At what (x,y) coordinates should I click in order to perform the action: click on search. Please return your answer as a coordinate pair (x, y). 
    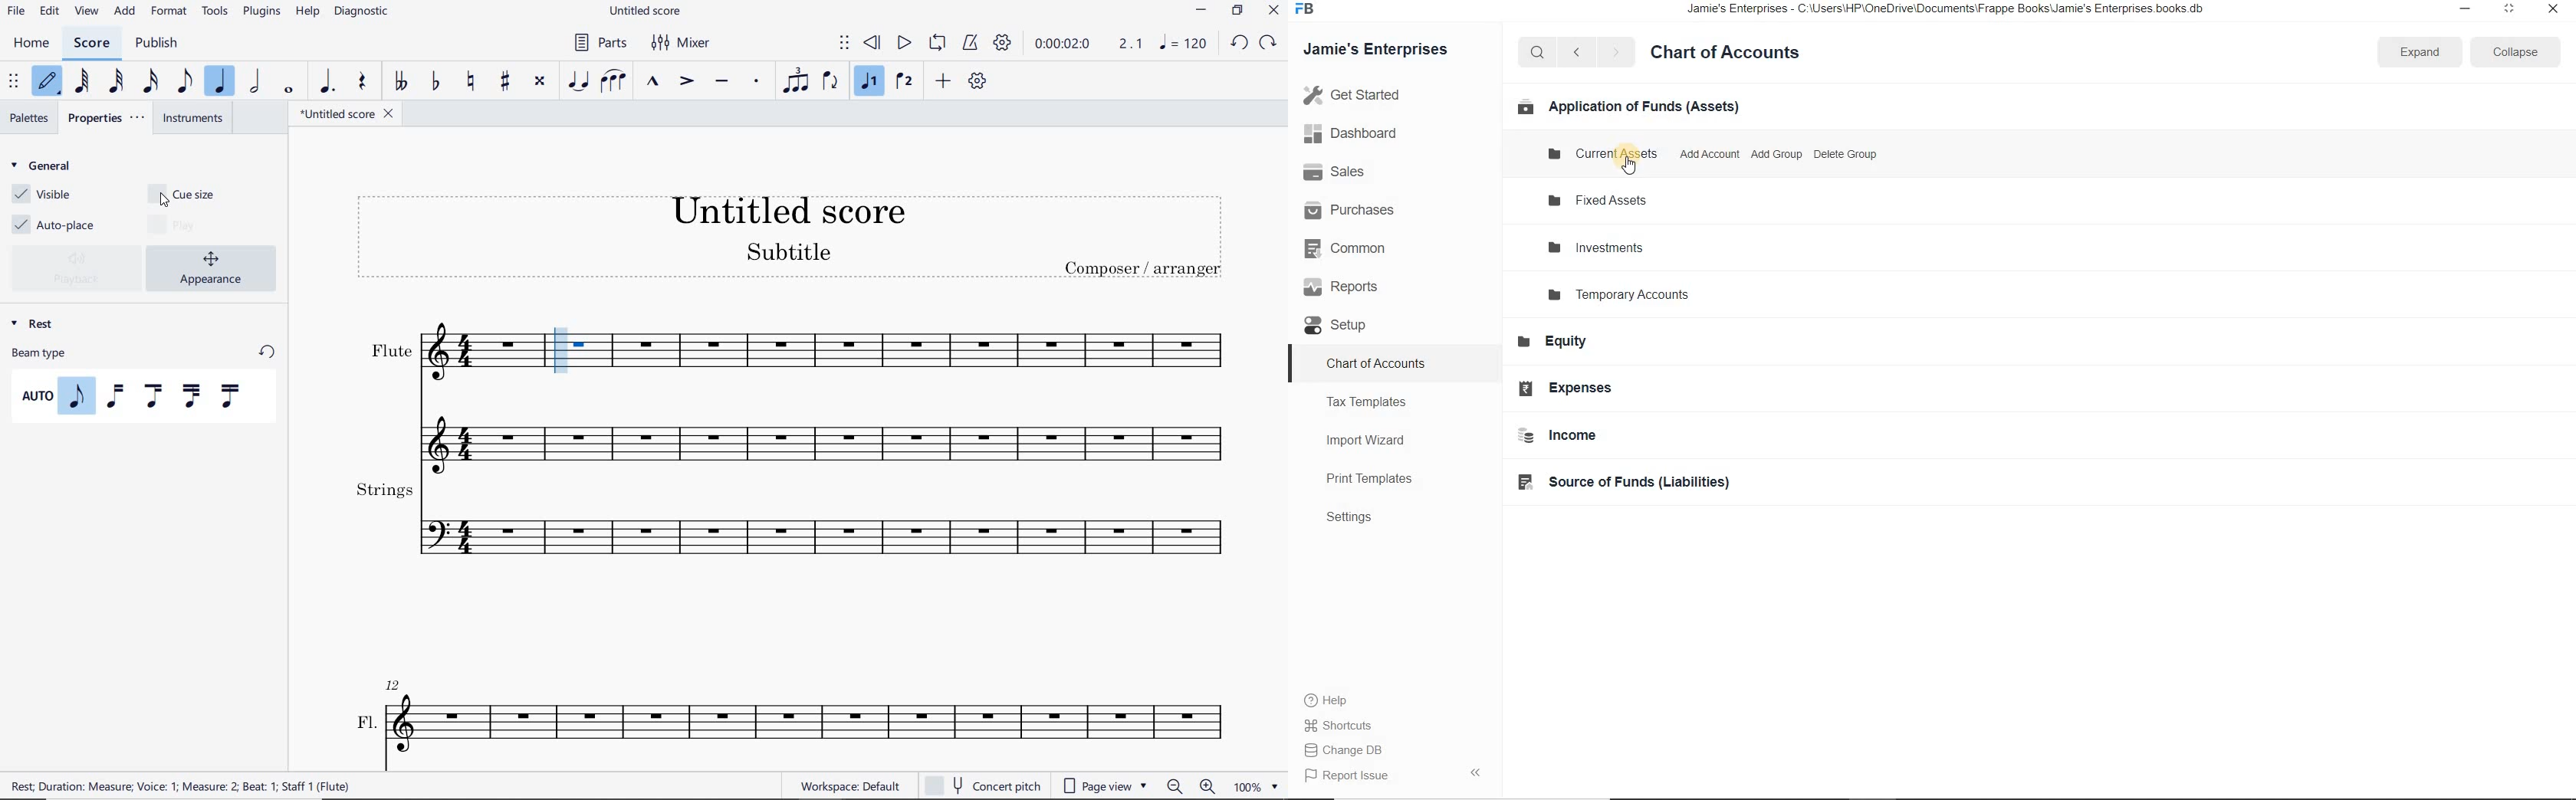
    Looking at the image, I should click on (1537, 52).